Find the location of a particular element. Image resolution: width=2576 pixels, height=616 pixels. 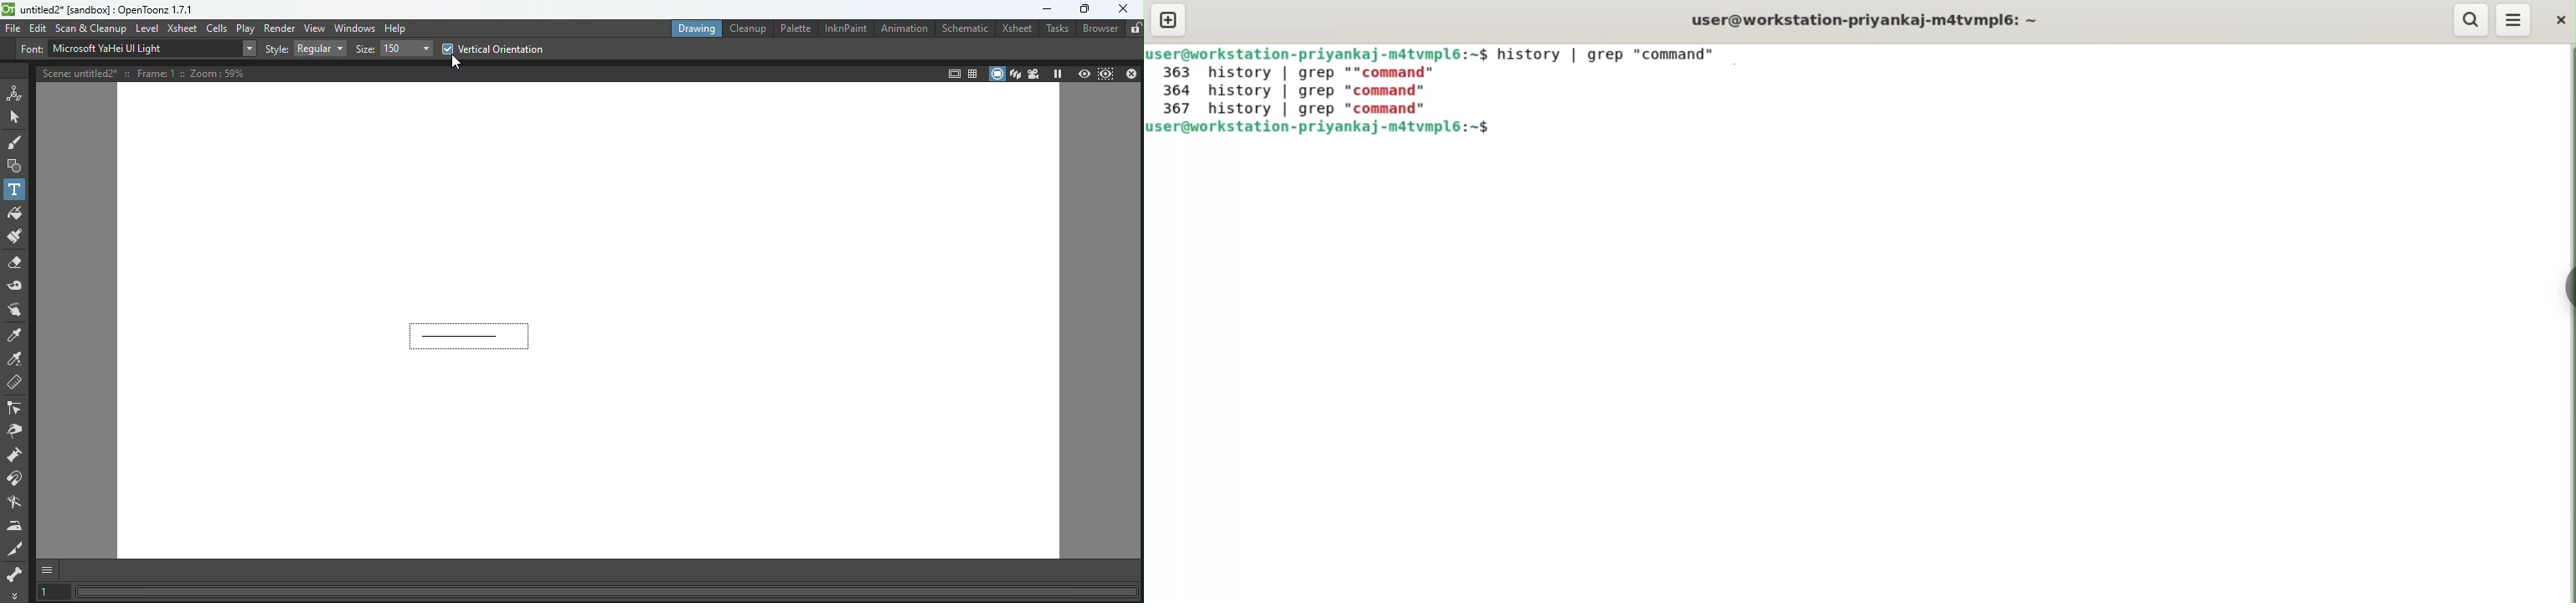

Safe area is located at coordinates (952, 73).